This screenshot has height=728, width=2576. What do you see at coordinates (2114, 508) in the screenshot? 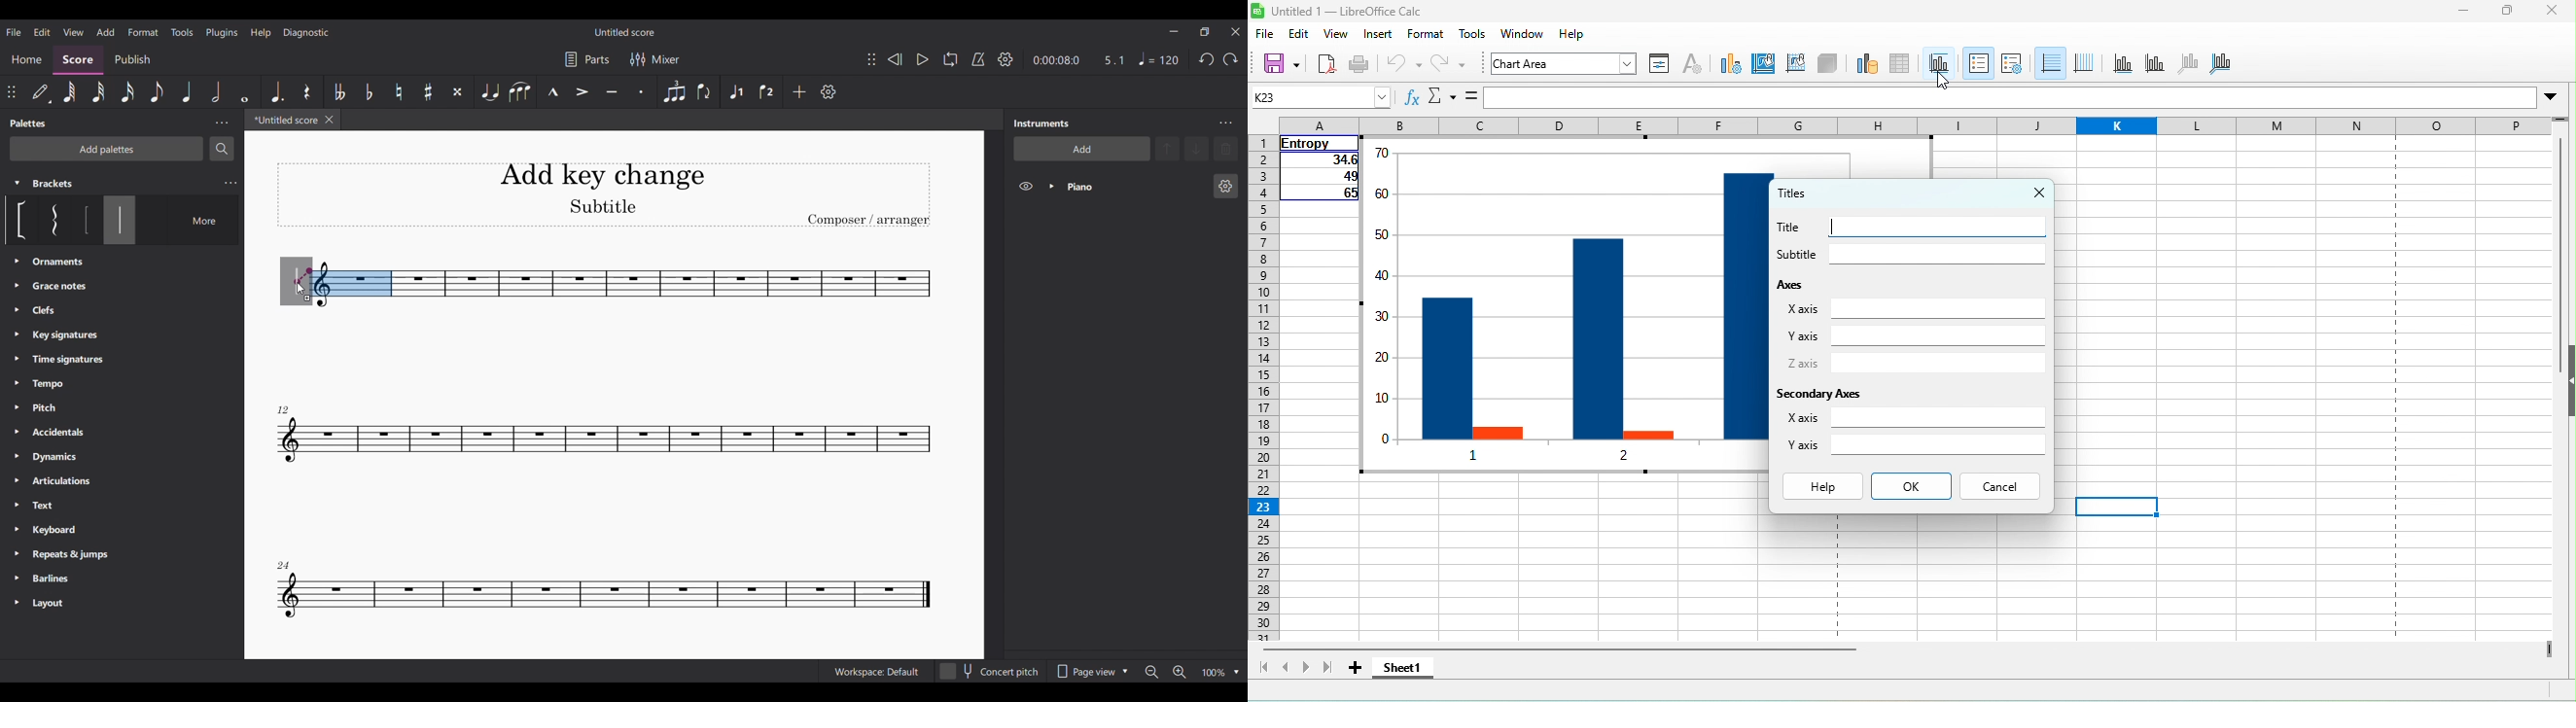
I see `cell selected` at bounding box center [2114, 508].